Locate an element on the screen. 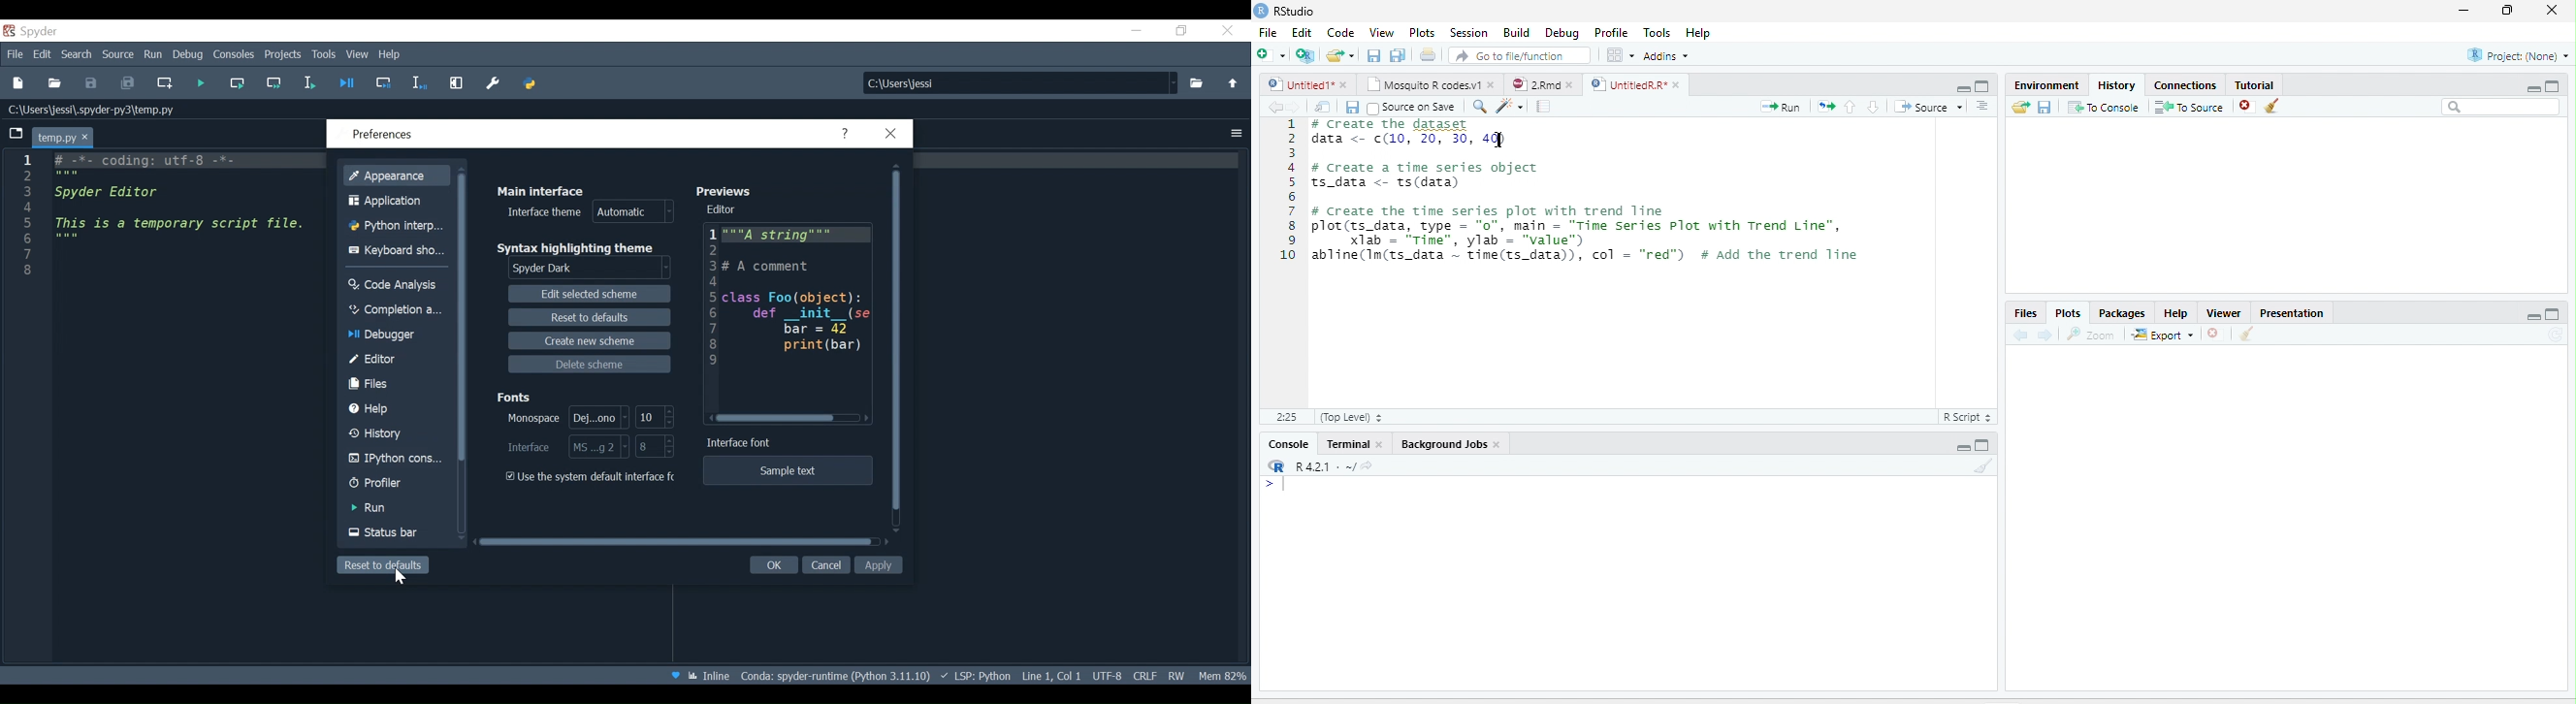 The image size is (2576, 728). Appearance is located at coordinates (400, 175).